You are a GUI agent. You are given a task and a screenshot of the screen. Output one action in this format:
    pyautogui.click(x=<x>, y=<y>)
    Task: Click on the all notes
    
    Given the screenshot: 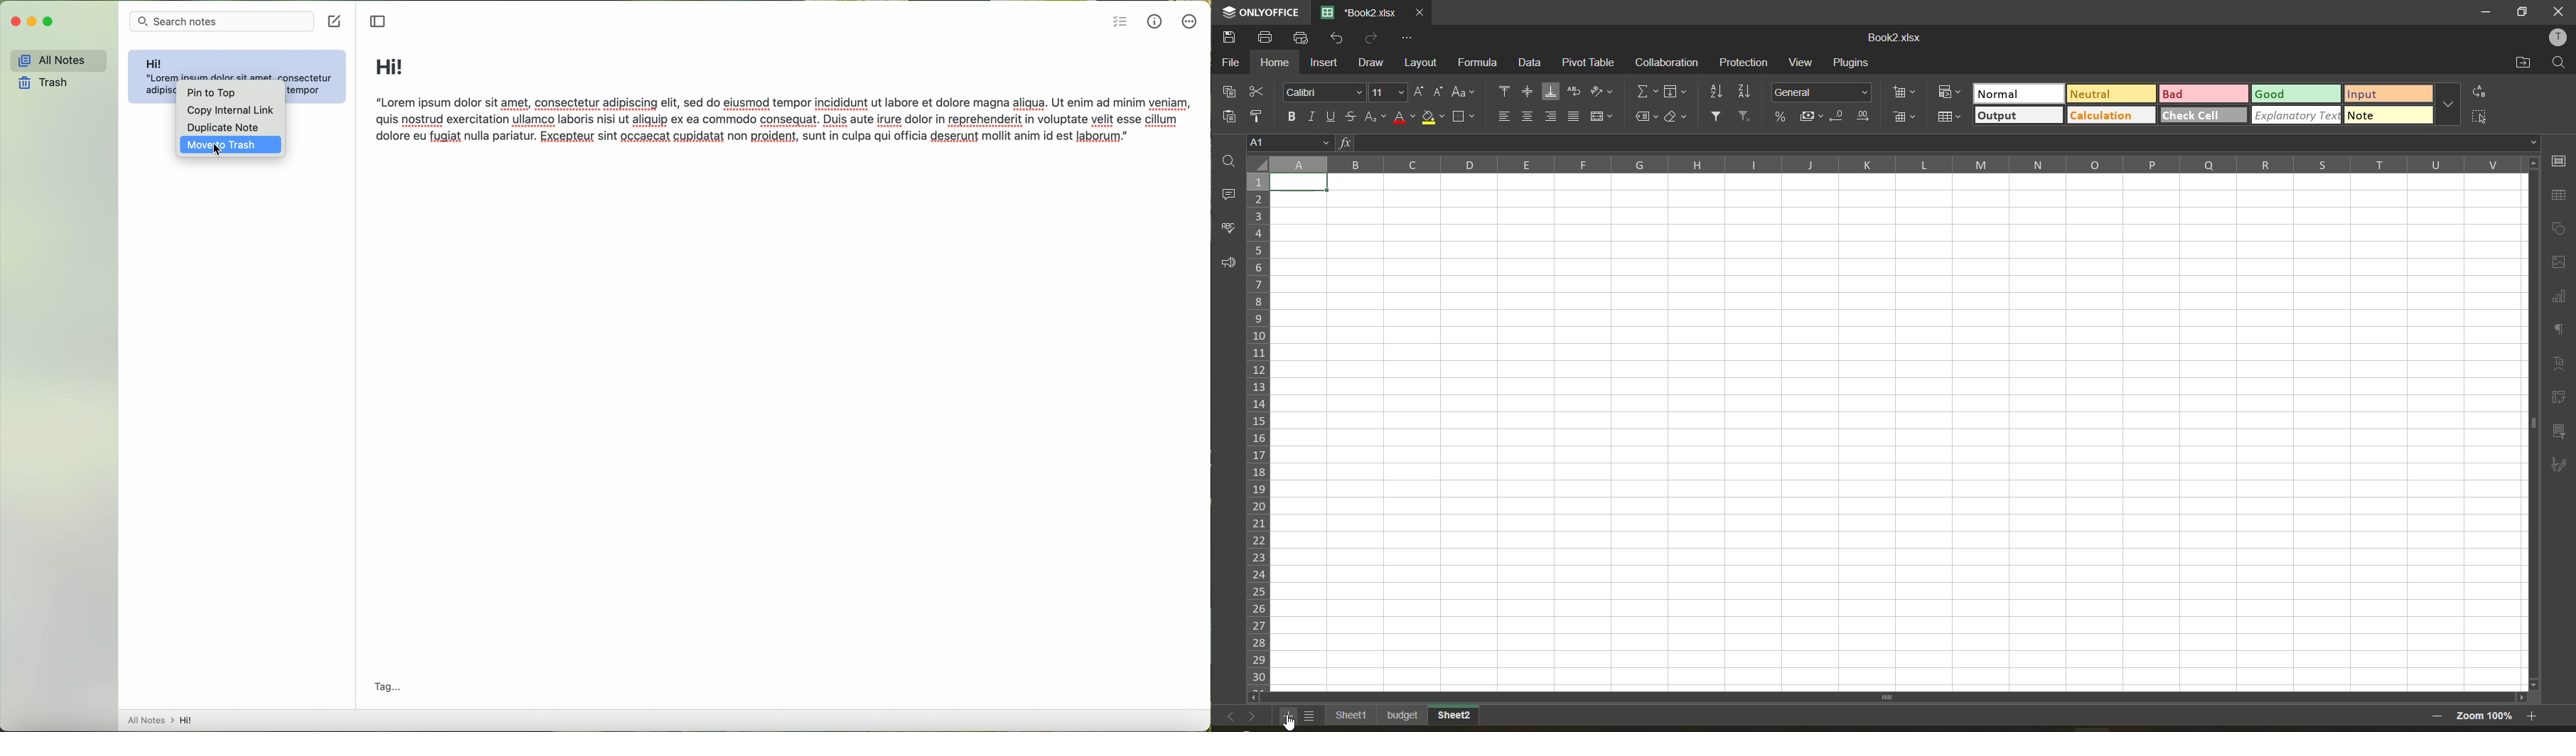 What is the action you would take?
    pyautogui.click(x=55, y=58)
    